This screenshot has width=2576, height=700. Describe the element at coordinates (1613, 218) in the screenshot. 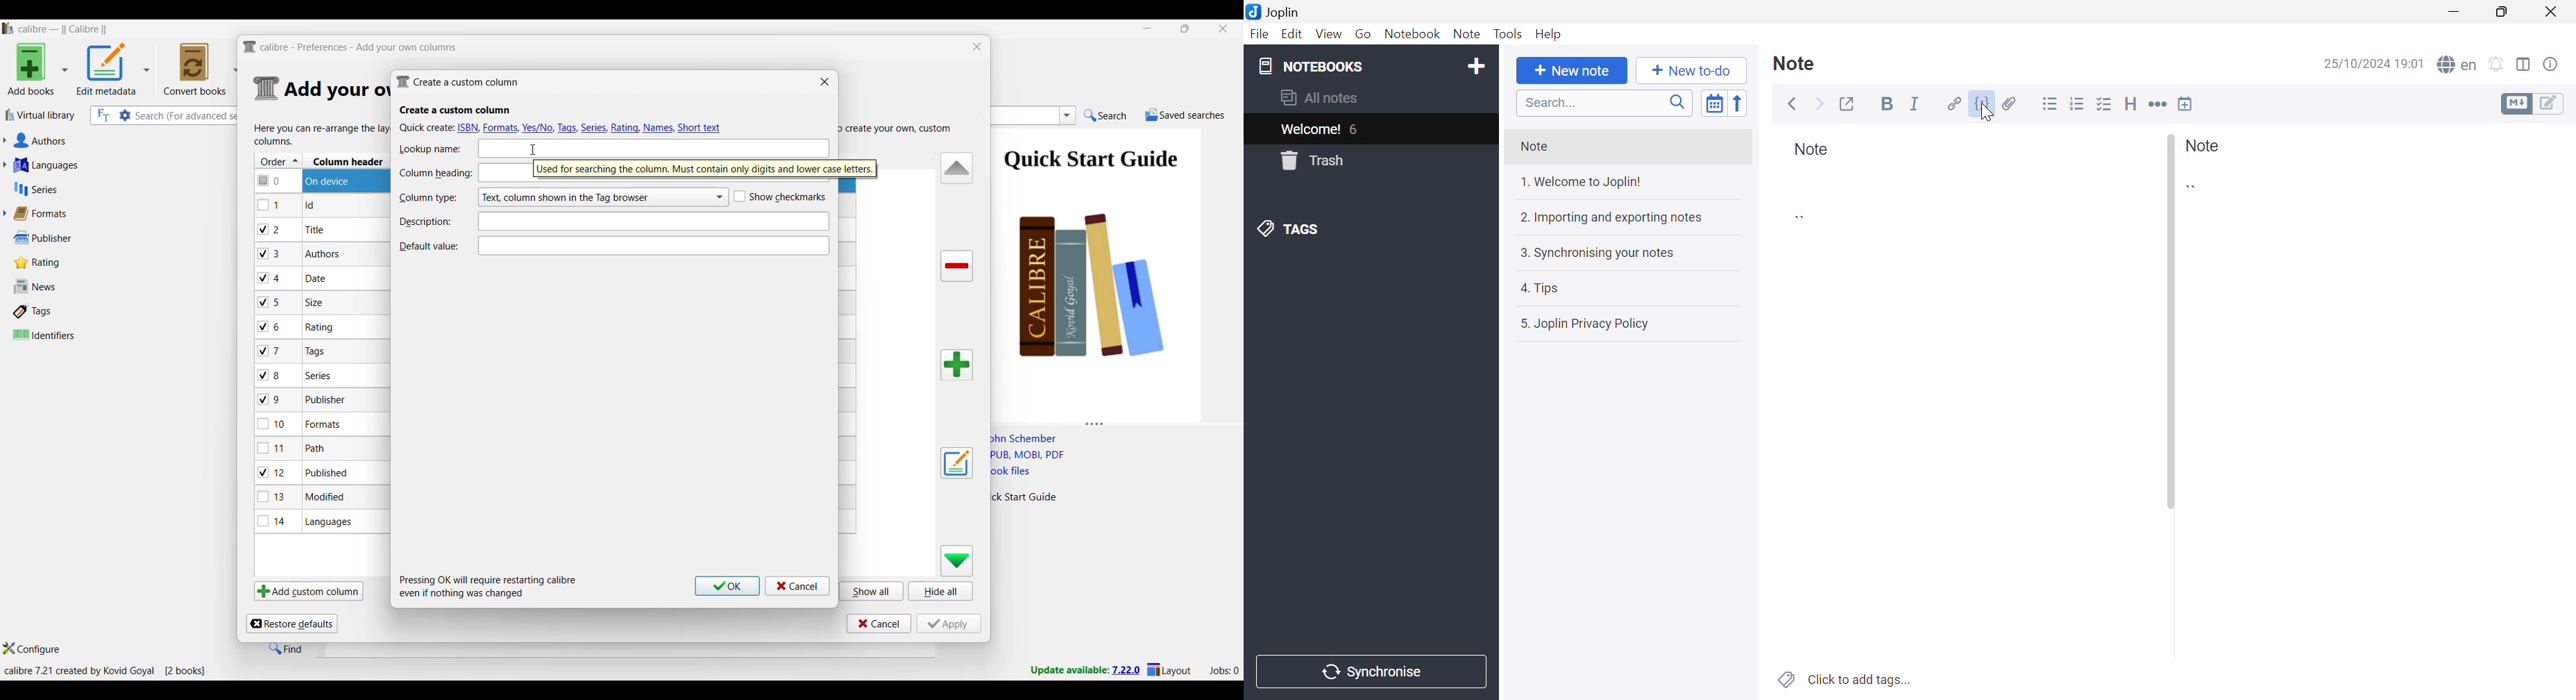

I see `2. Importing and exporting notes` at that location.